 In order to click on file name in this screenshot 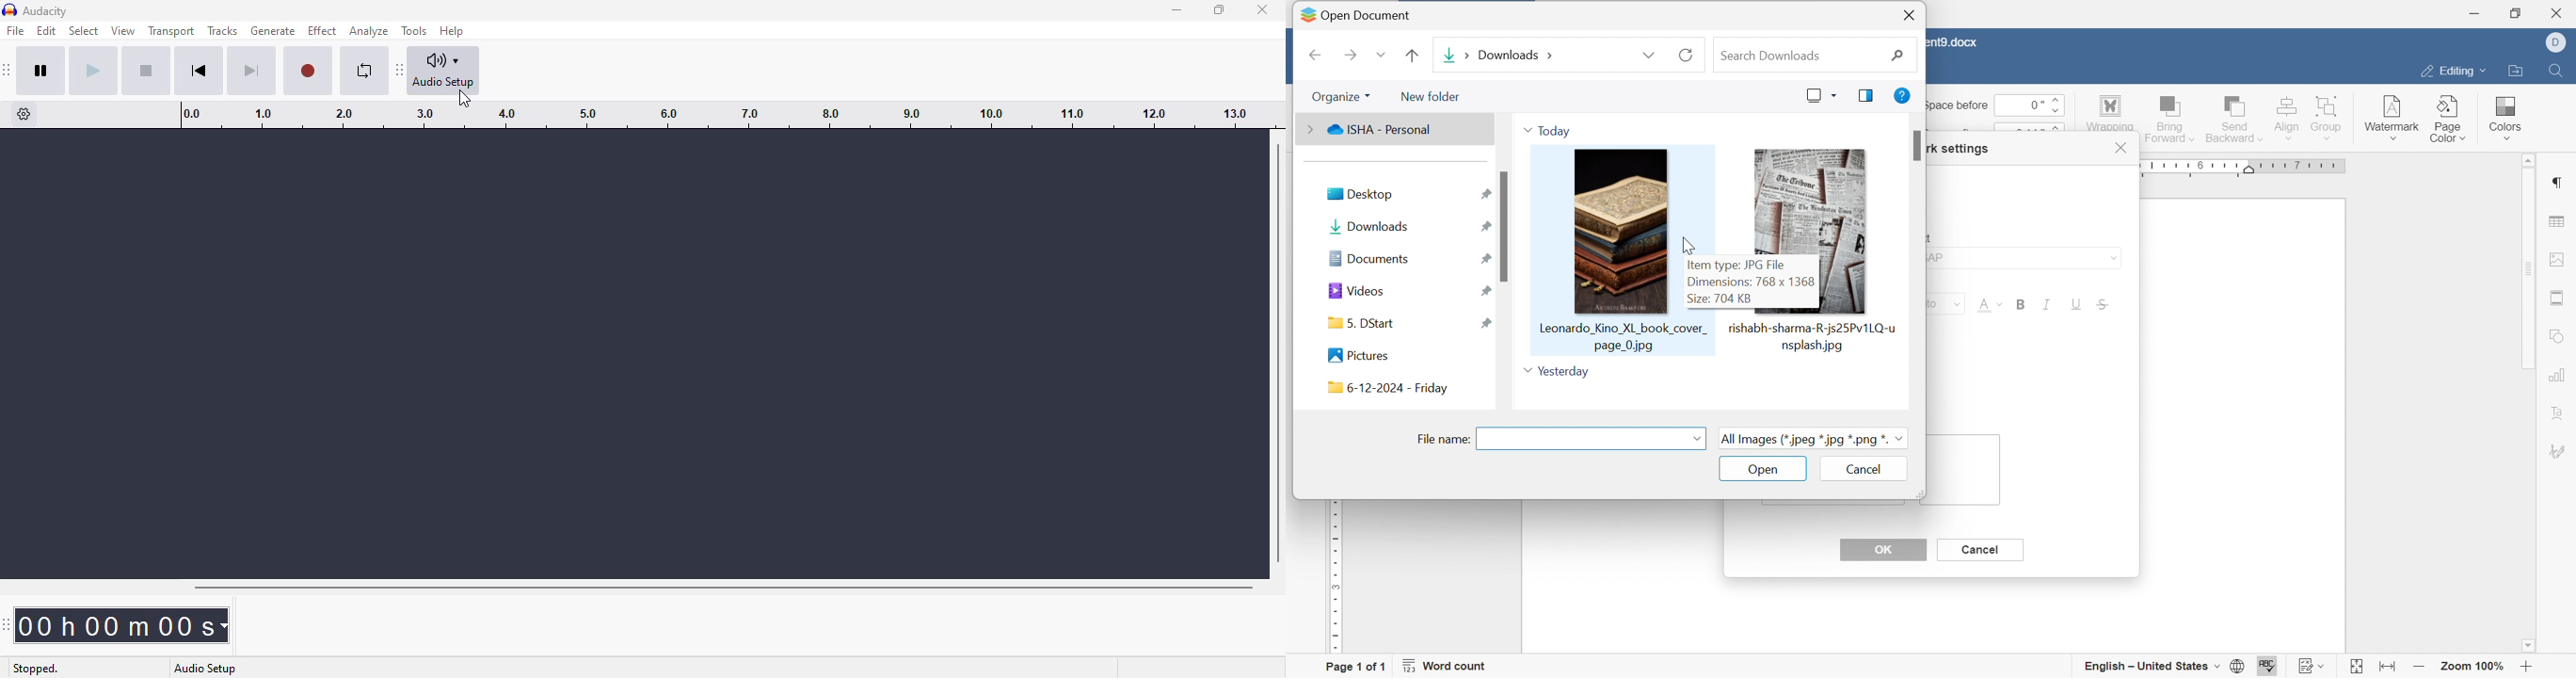, I will do `click(1445, 439)`.